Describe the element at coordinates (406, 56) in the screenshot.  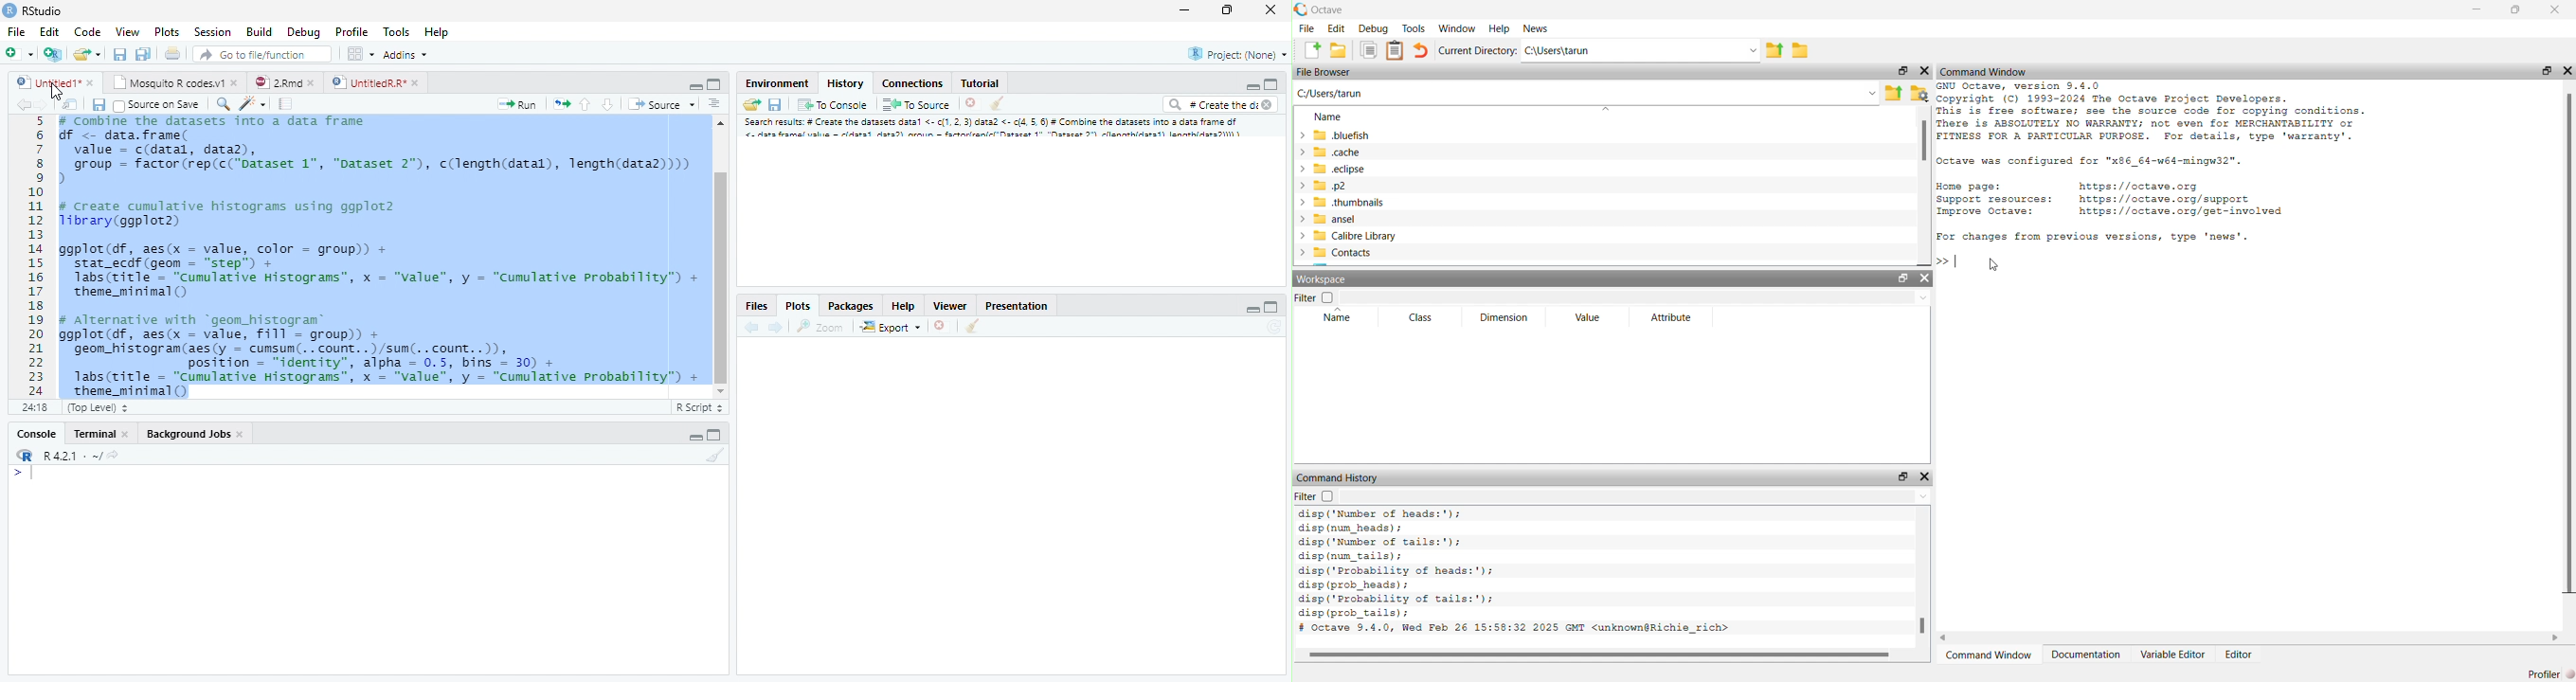
I see `Addins` at that location.